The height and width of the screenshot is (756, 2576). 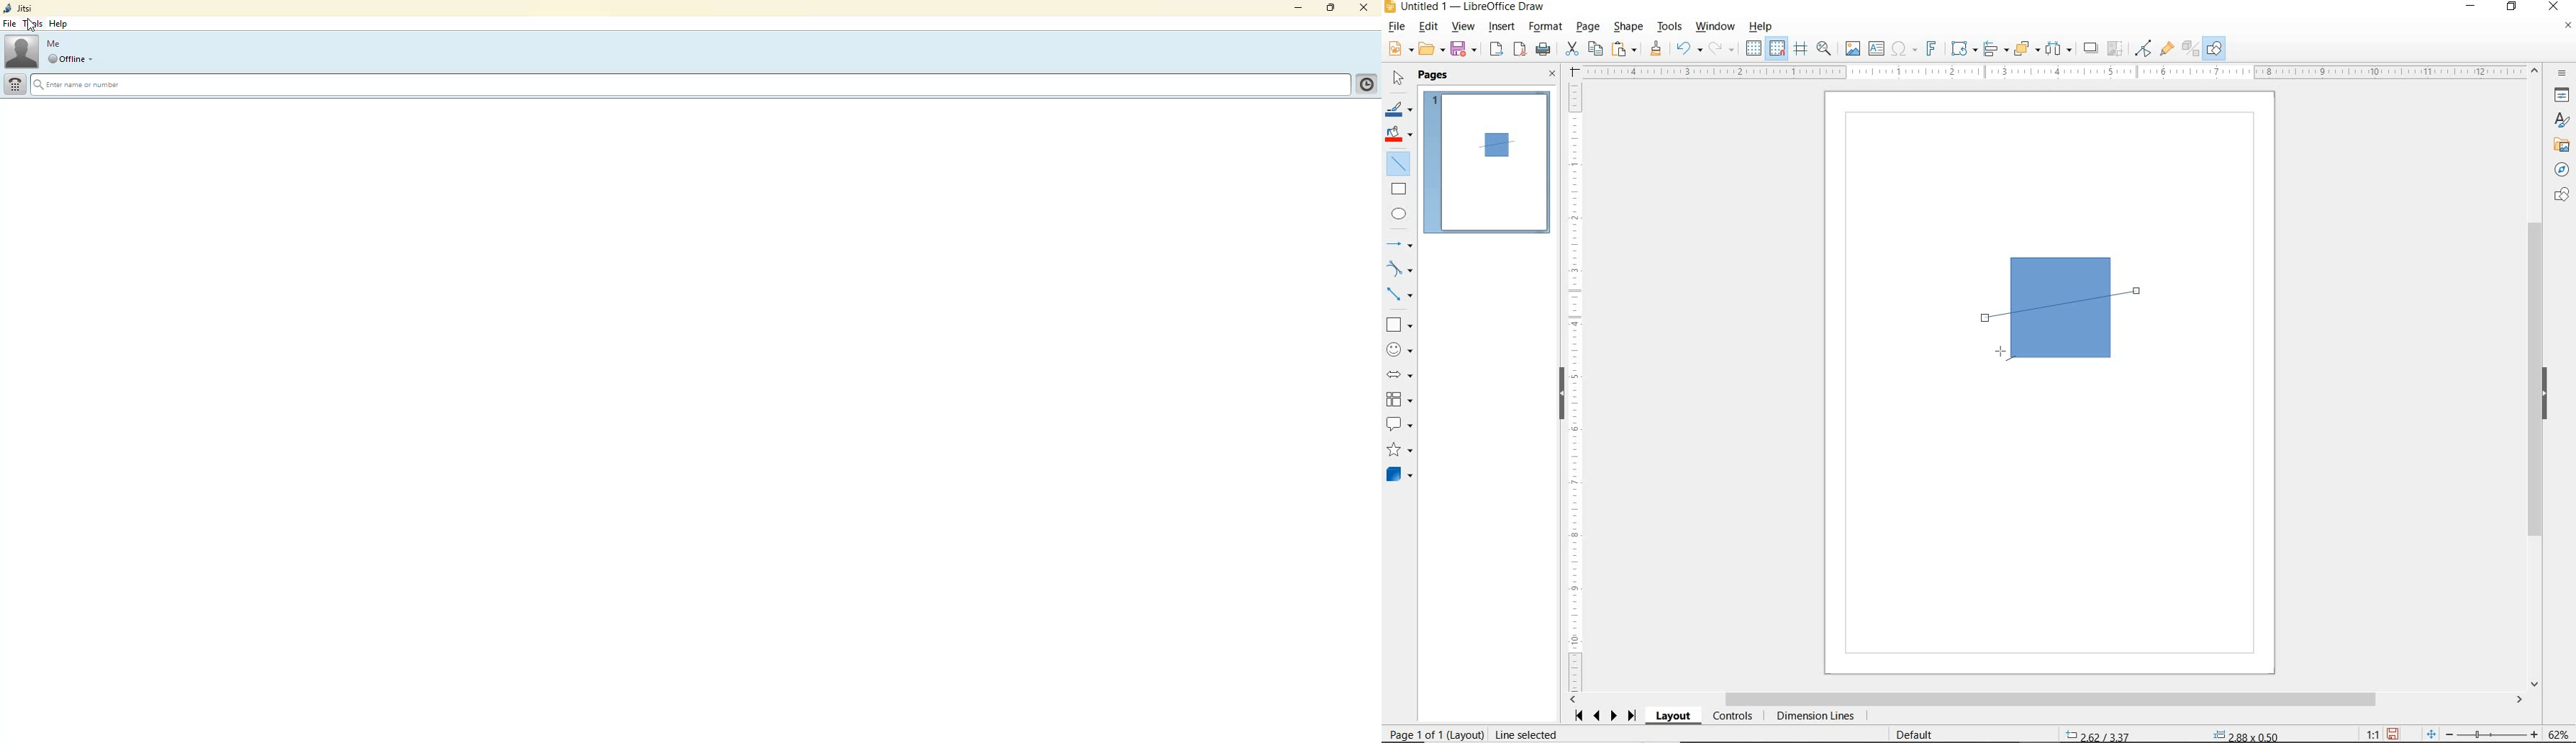 What do you see at coordinates (1435, 76) in the screenshot?
I see `PAGES` at bounding box center [1435, 76].